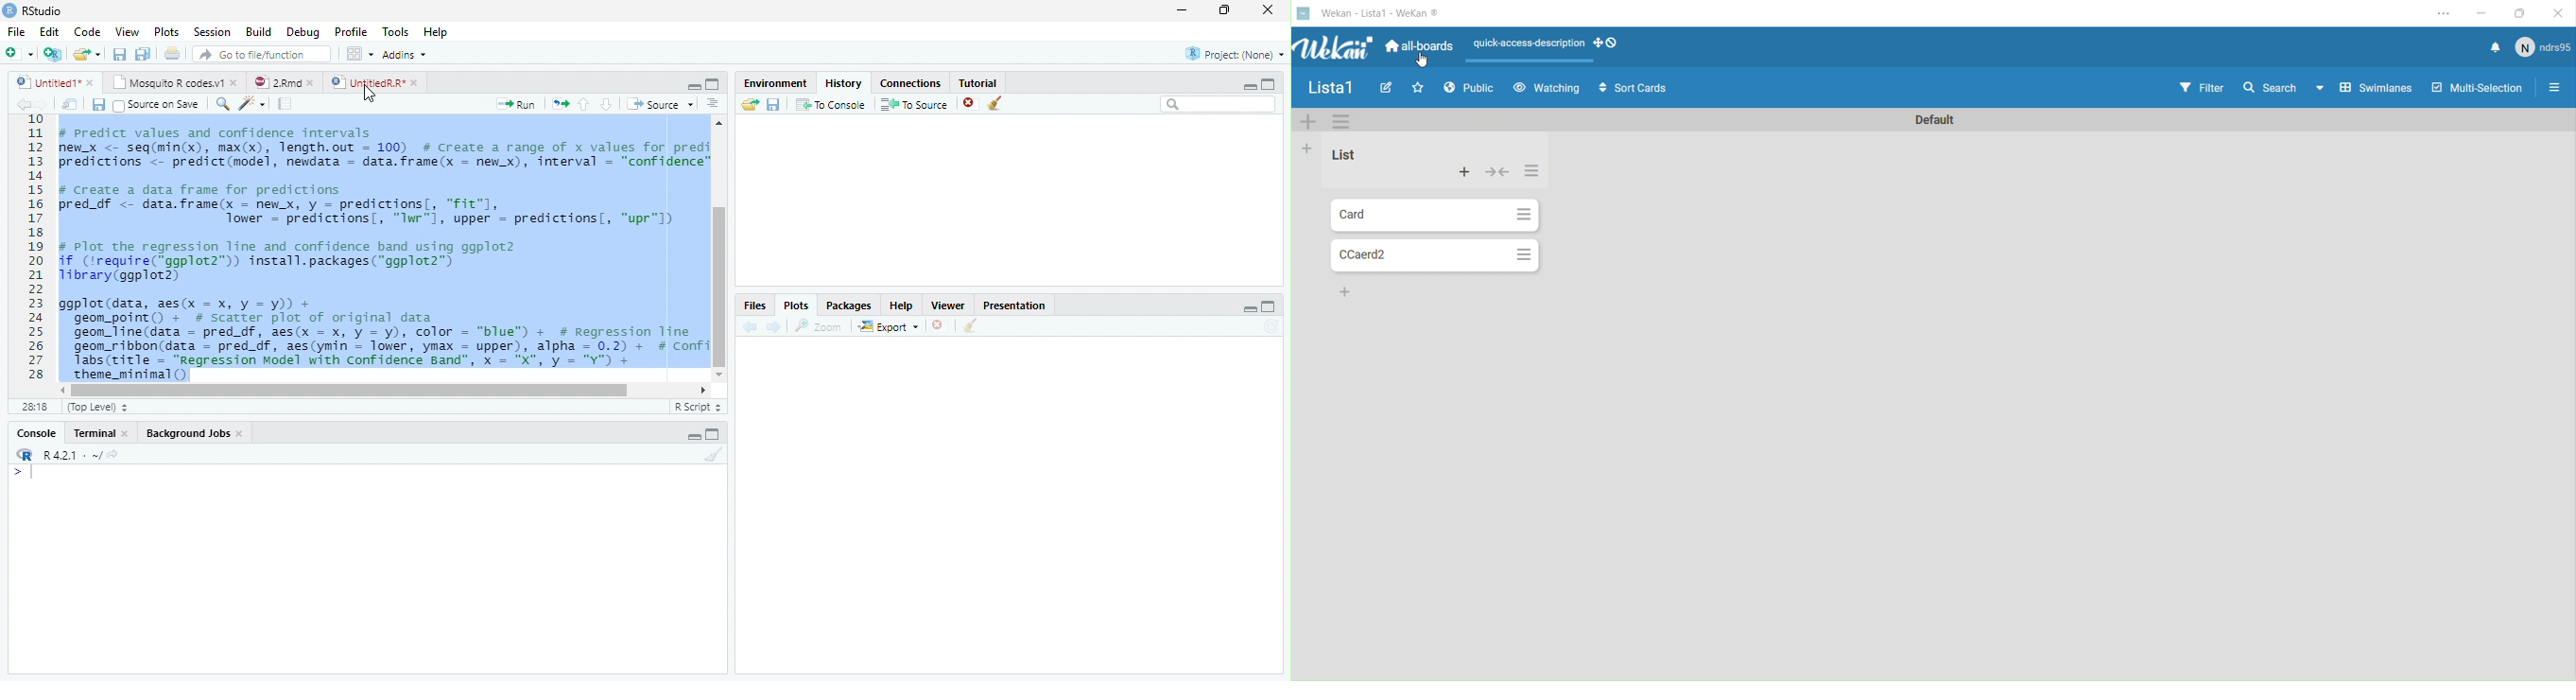 The width and height of the screenshot is (2576, 700). I want to click on New file, so click(19, 54).